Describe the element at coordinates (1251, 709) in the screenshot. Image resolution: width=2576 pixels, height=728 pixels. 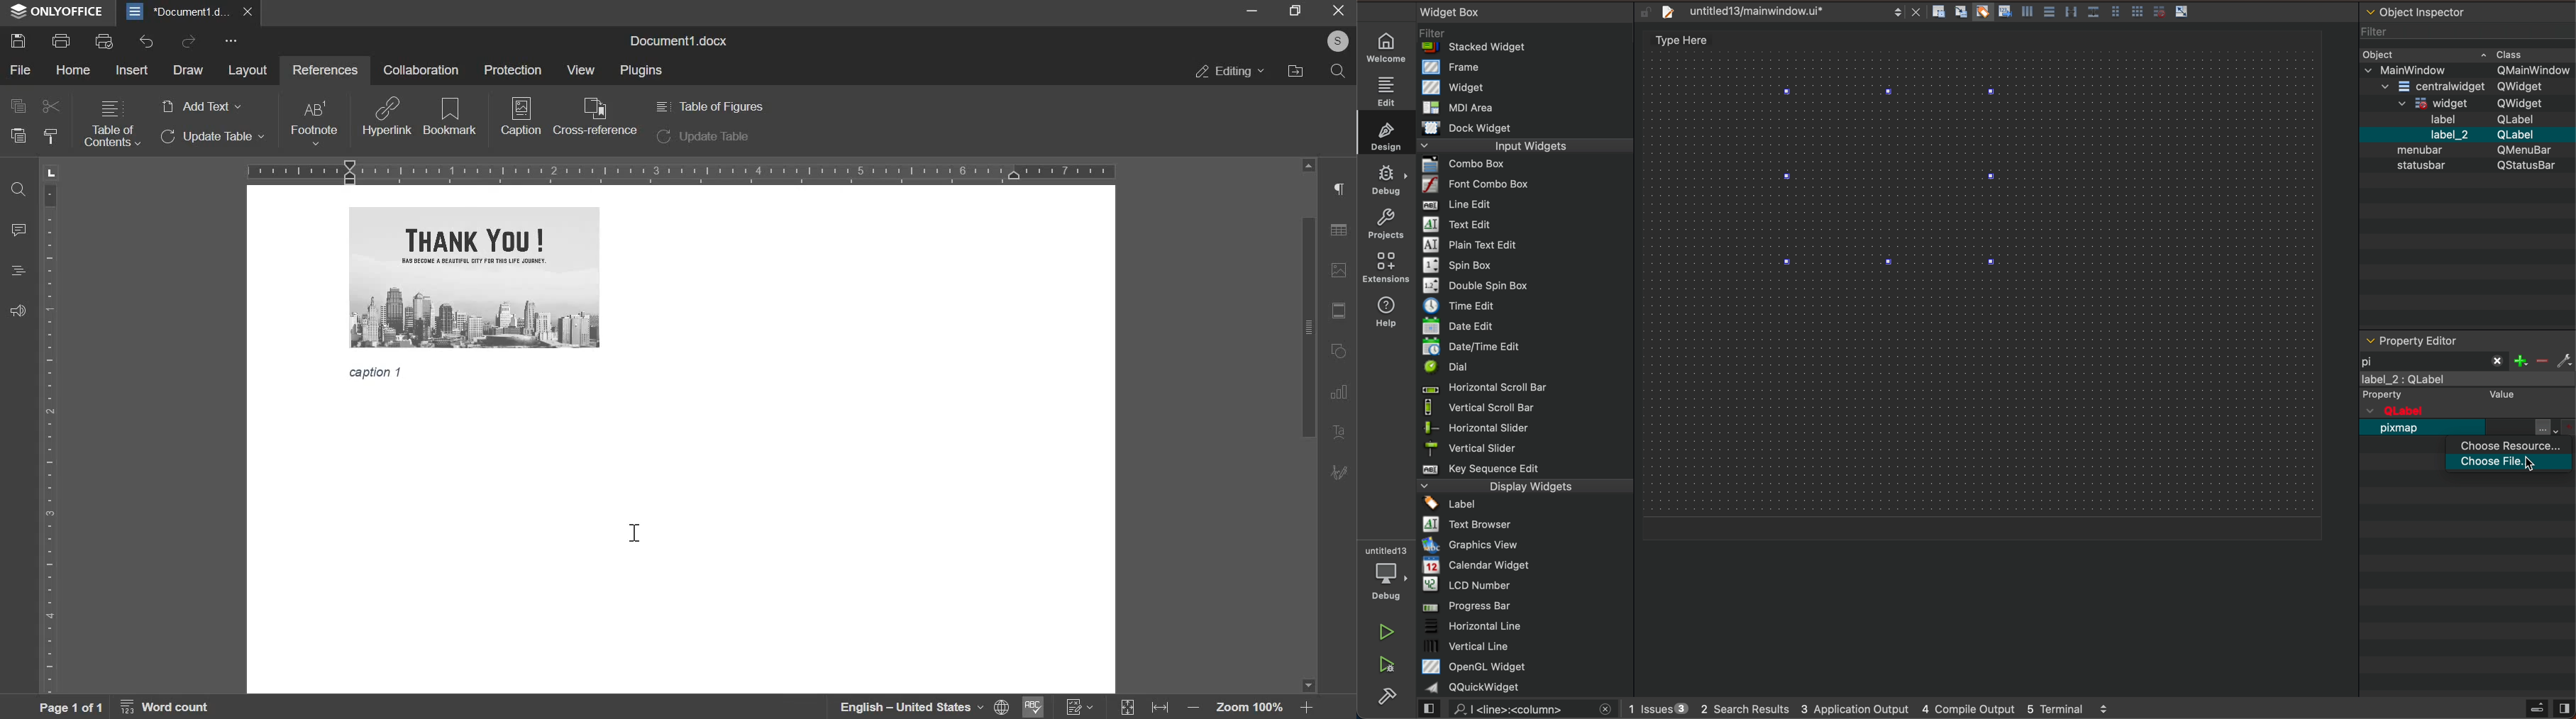
I see `zoom 100%` at that location.